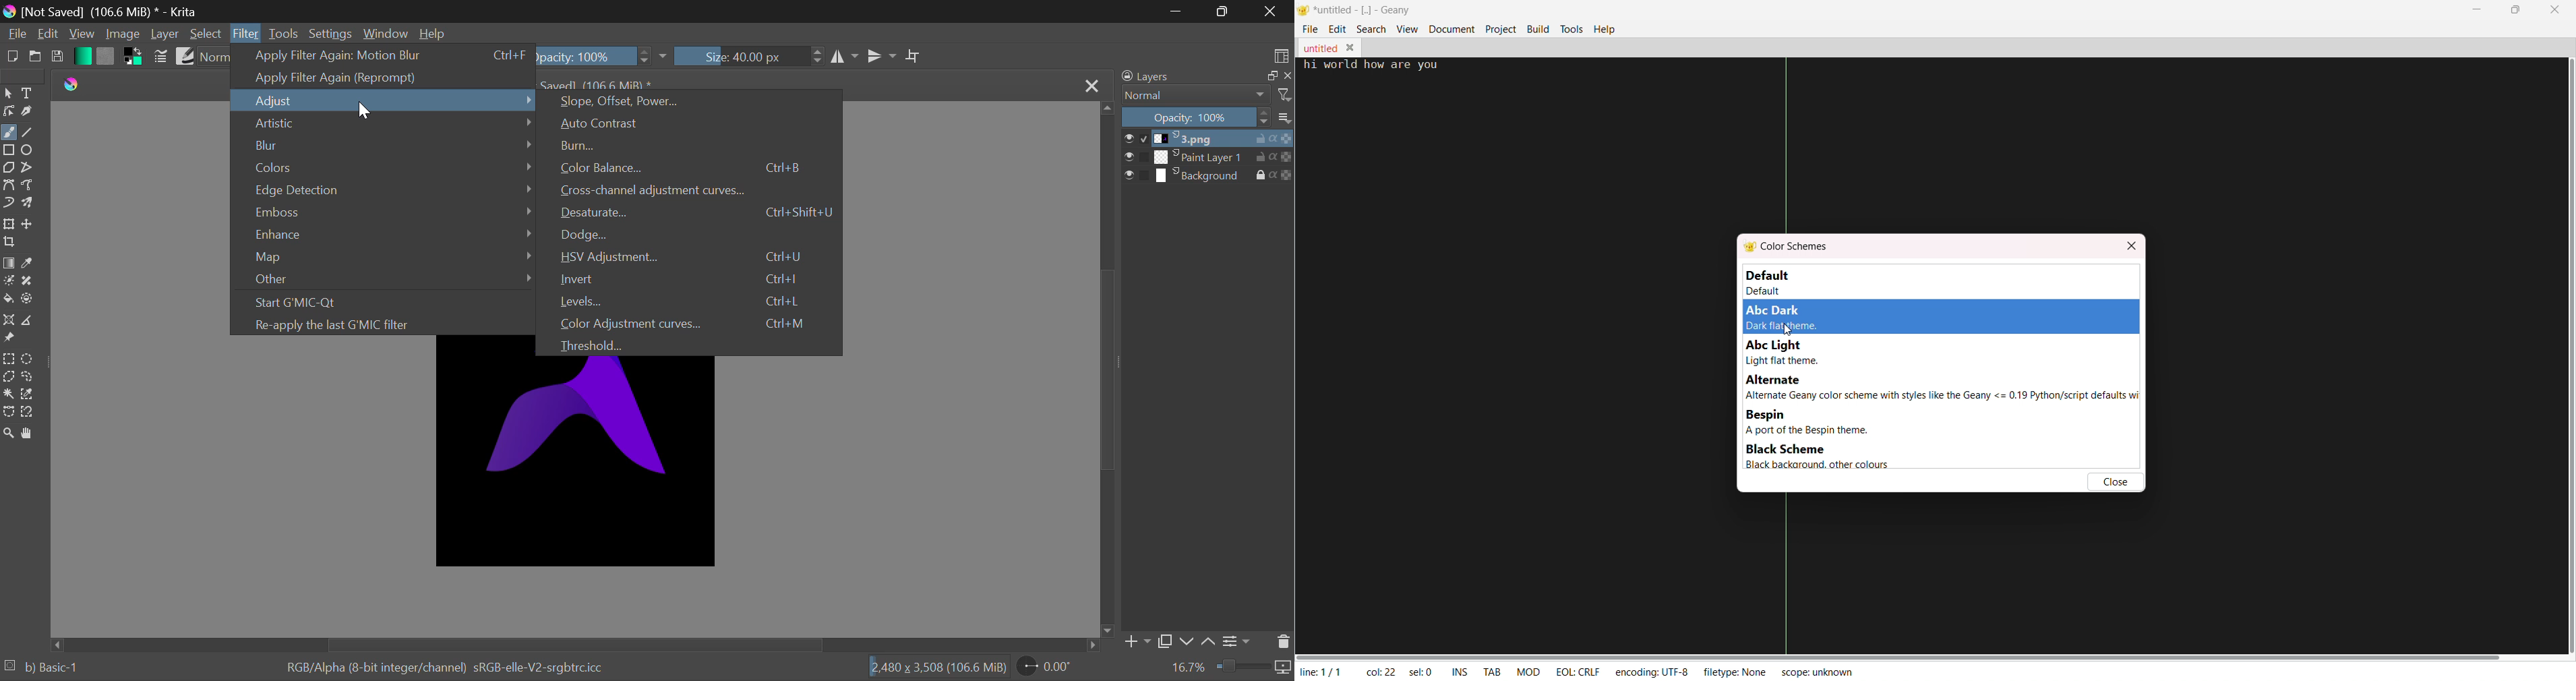  I want to click on Continuous Selection, so click(8, 396).